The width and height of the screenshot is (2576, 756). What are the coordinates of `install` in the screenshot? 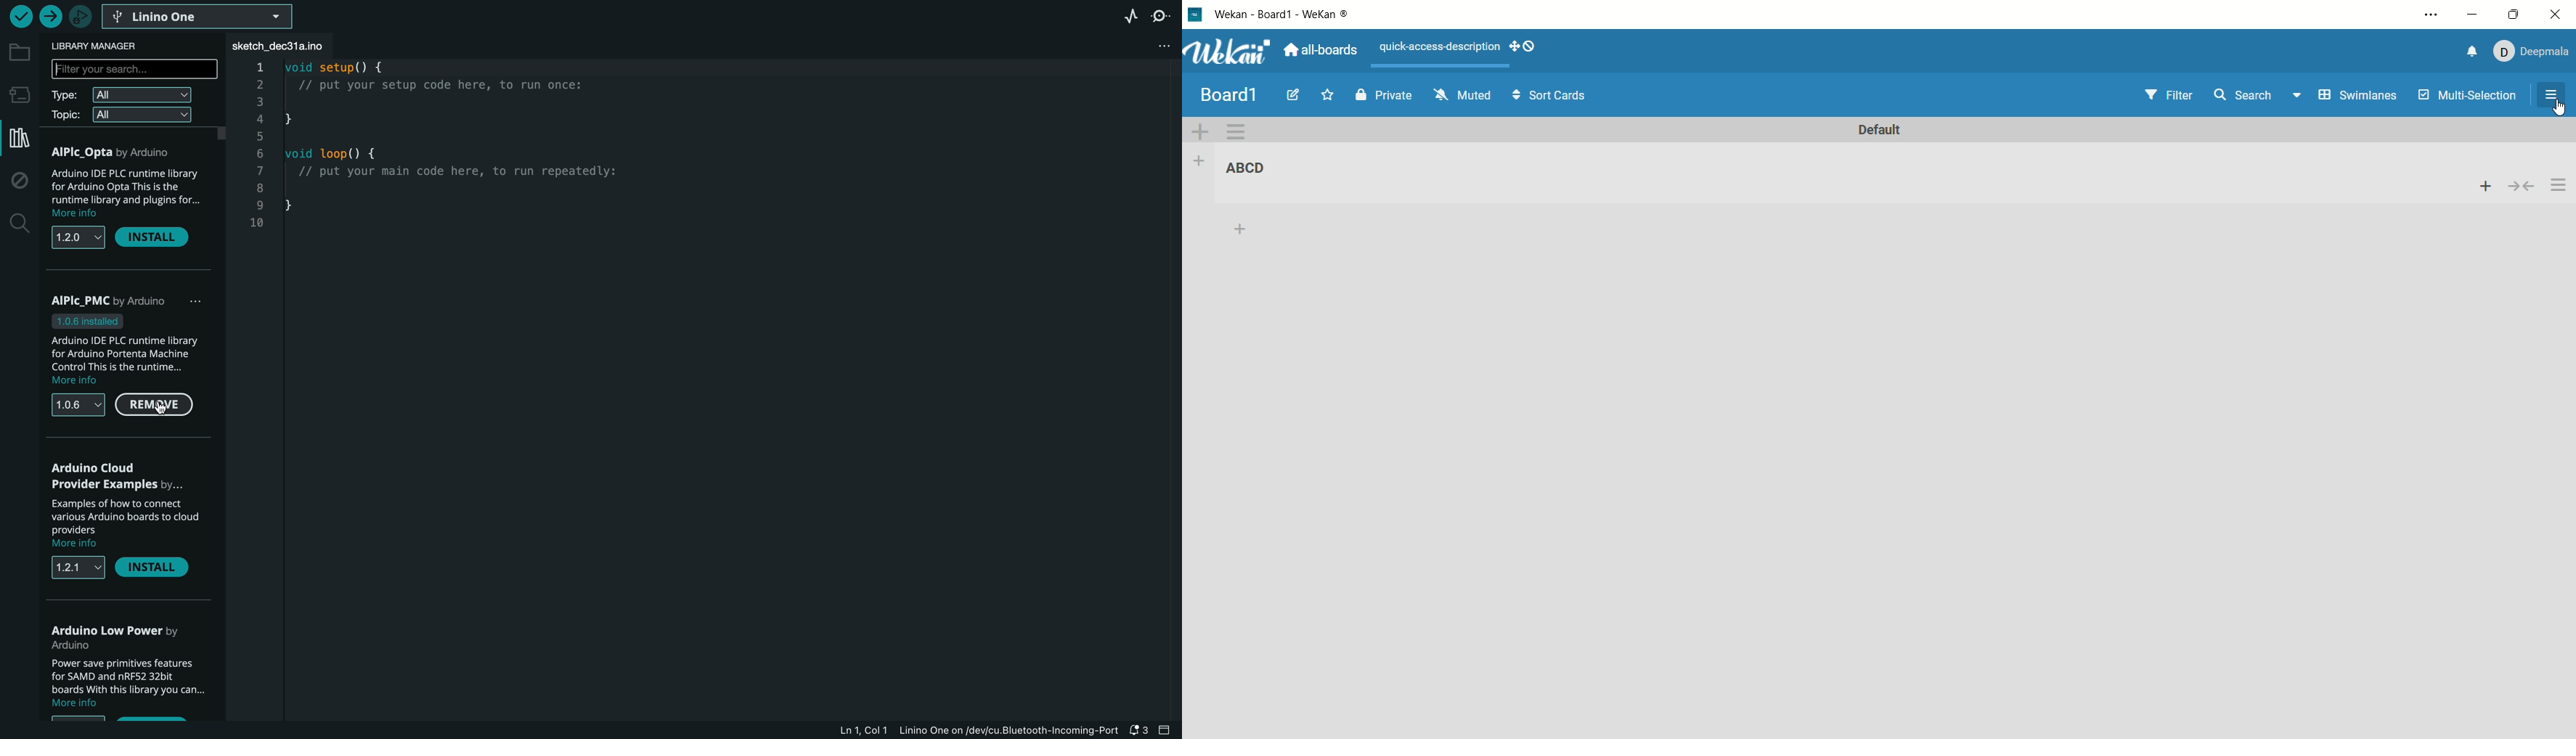 It's located at (158, 238).